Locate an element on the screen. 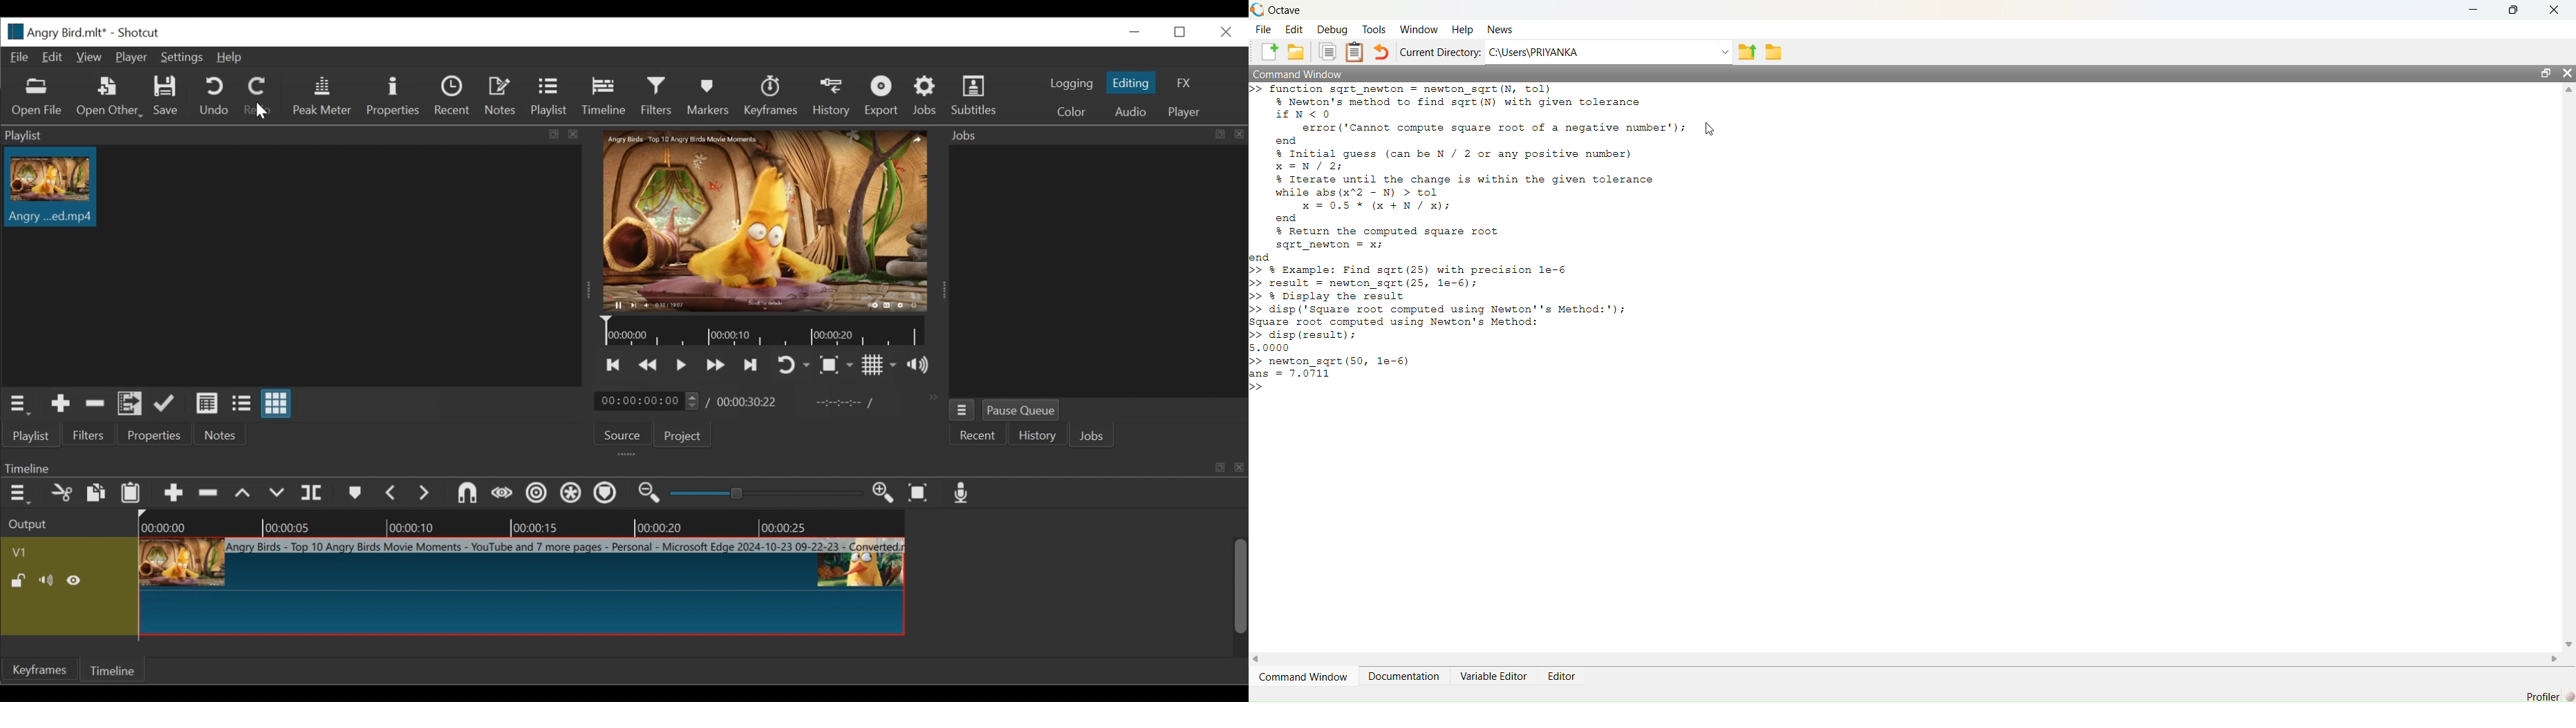 The height and width of the screenshot is (728, 2576). Keyframe is located at coordinates (38, 671).